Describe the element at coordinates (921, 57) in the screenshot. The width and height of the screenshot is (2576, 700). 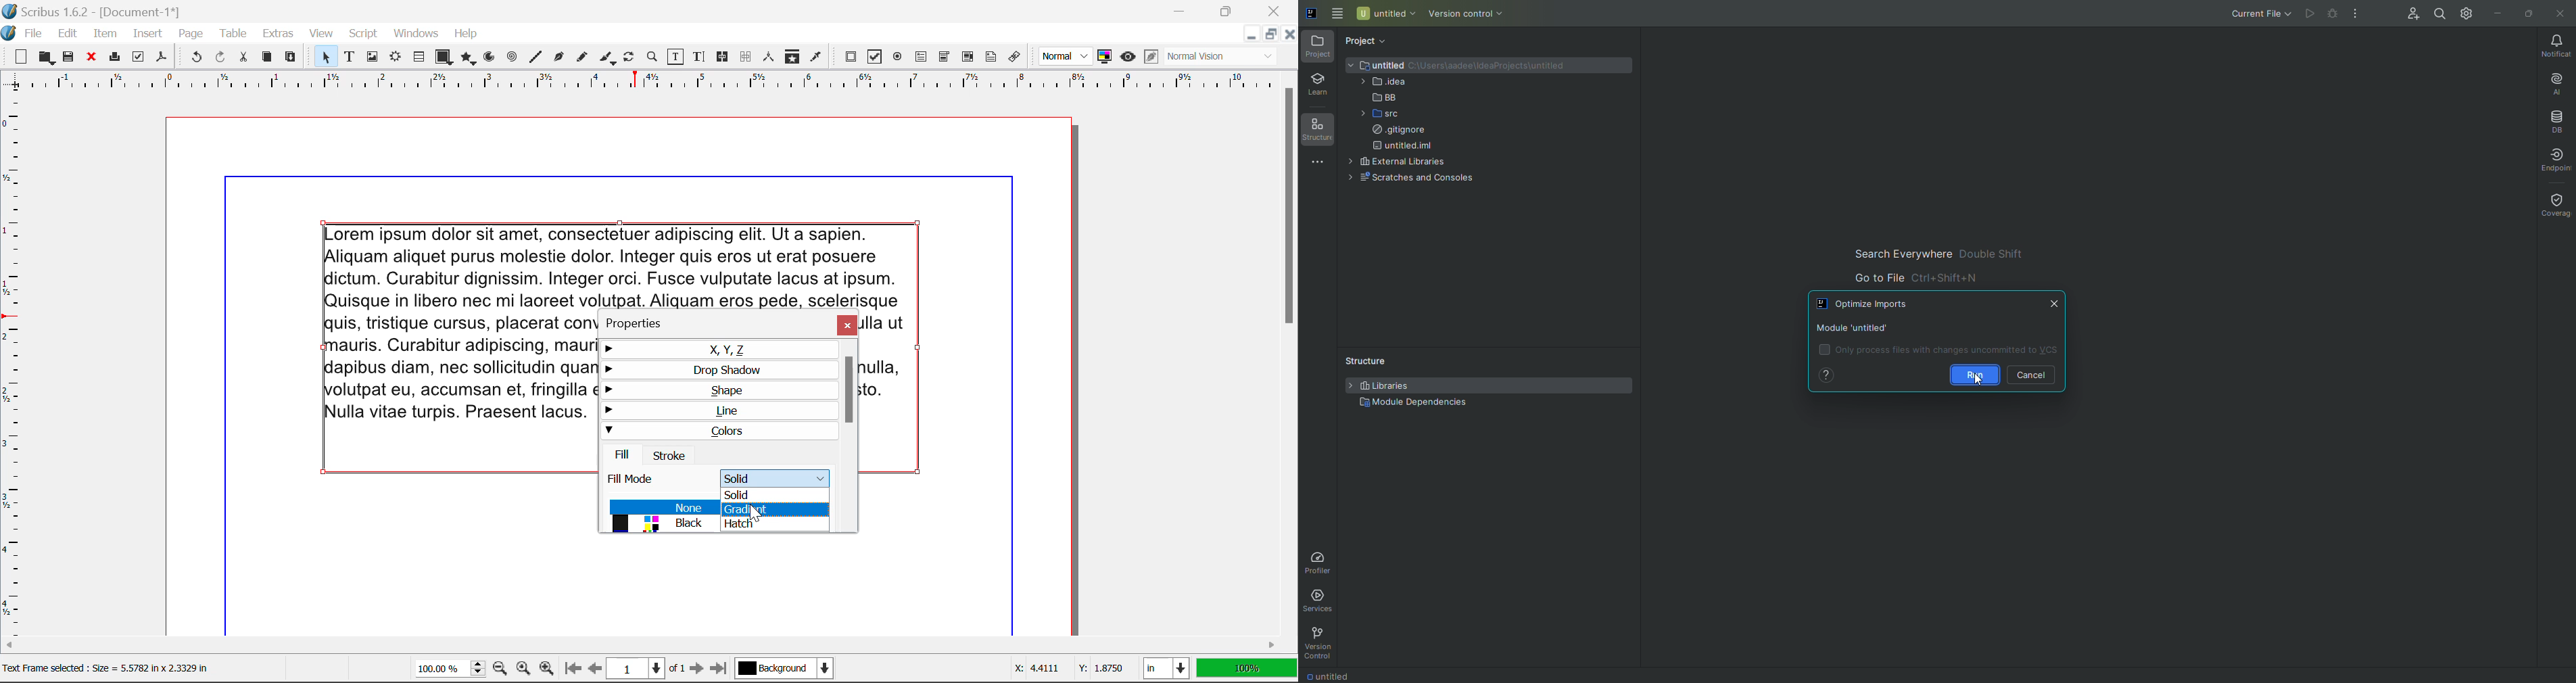
I see `PDF Text Fields` at that location.